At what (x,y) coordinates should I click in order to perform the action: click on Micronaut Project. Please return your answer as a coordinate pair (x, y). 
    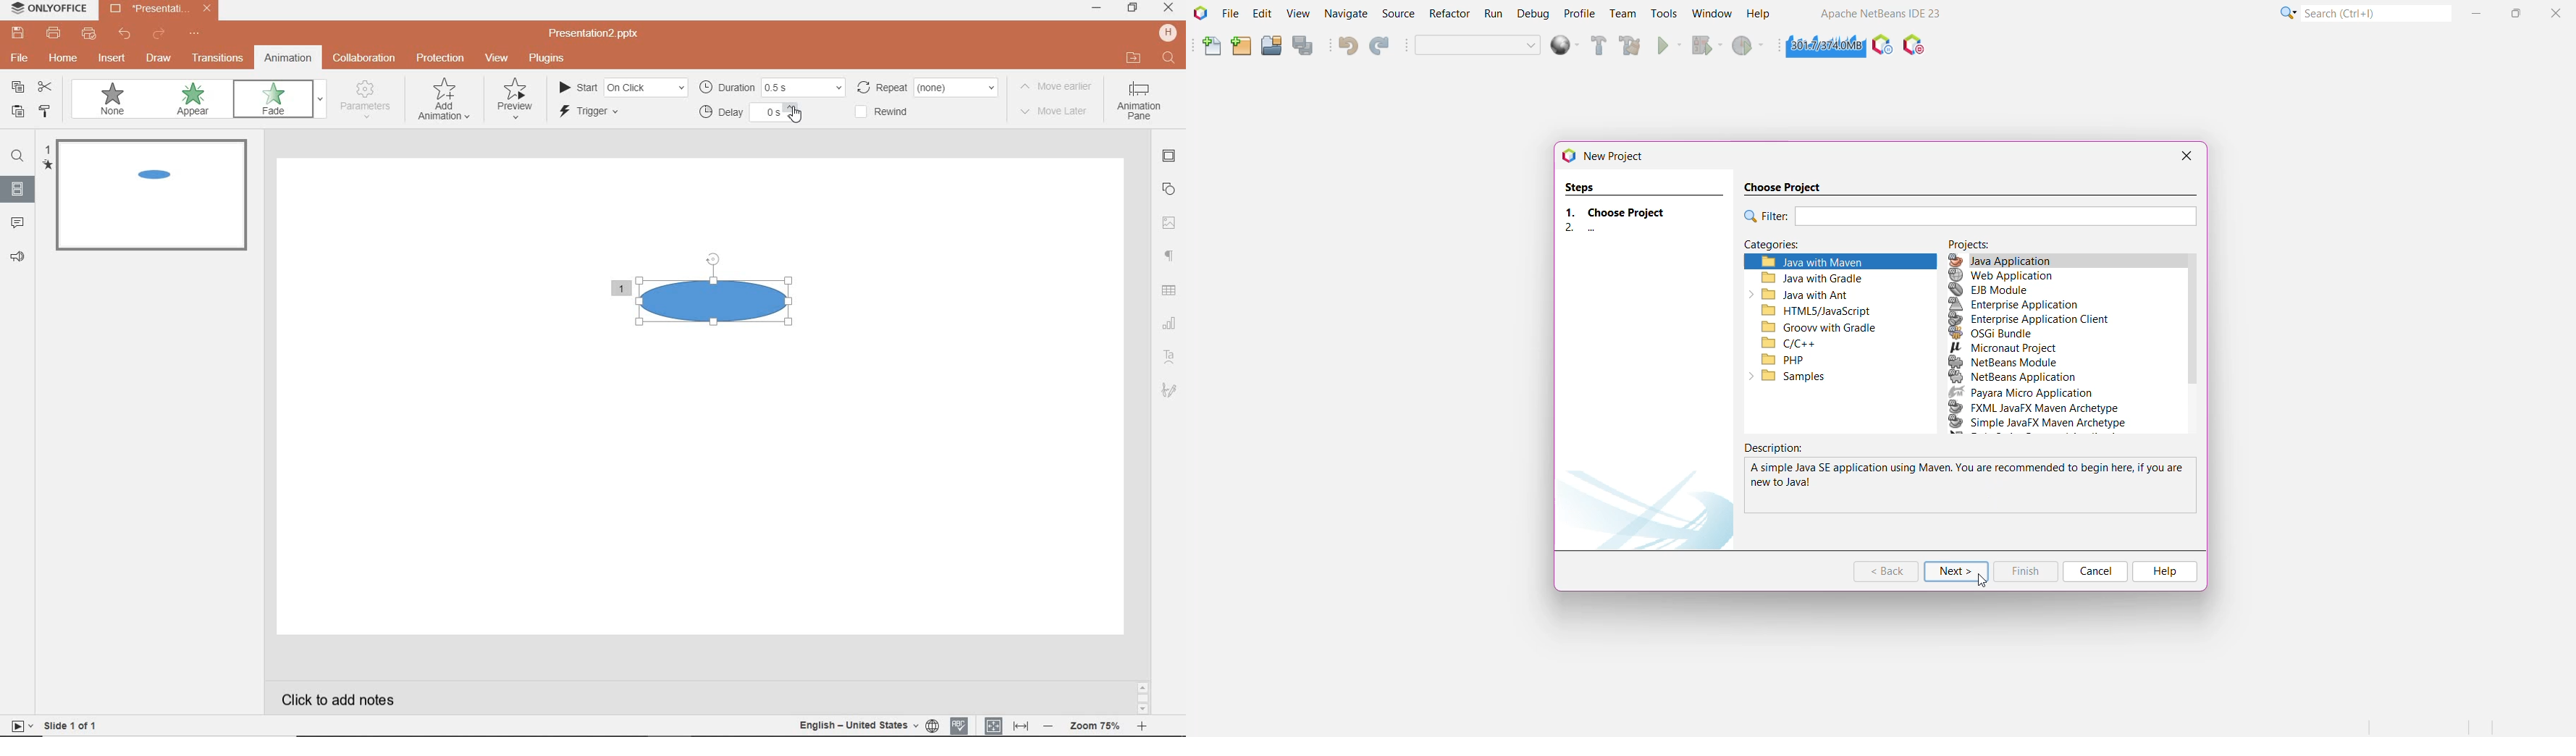
    Looking at the image, I should click on (2025, 349).